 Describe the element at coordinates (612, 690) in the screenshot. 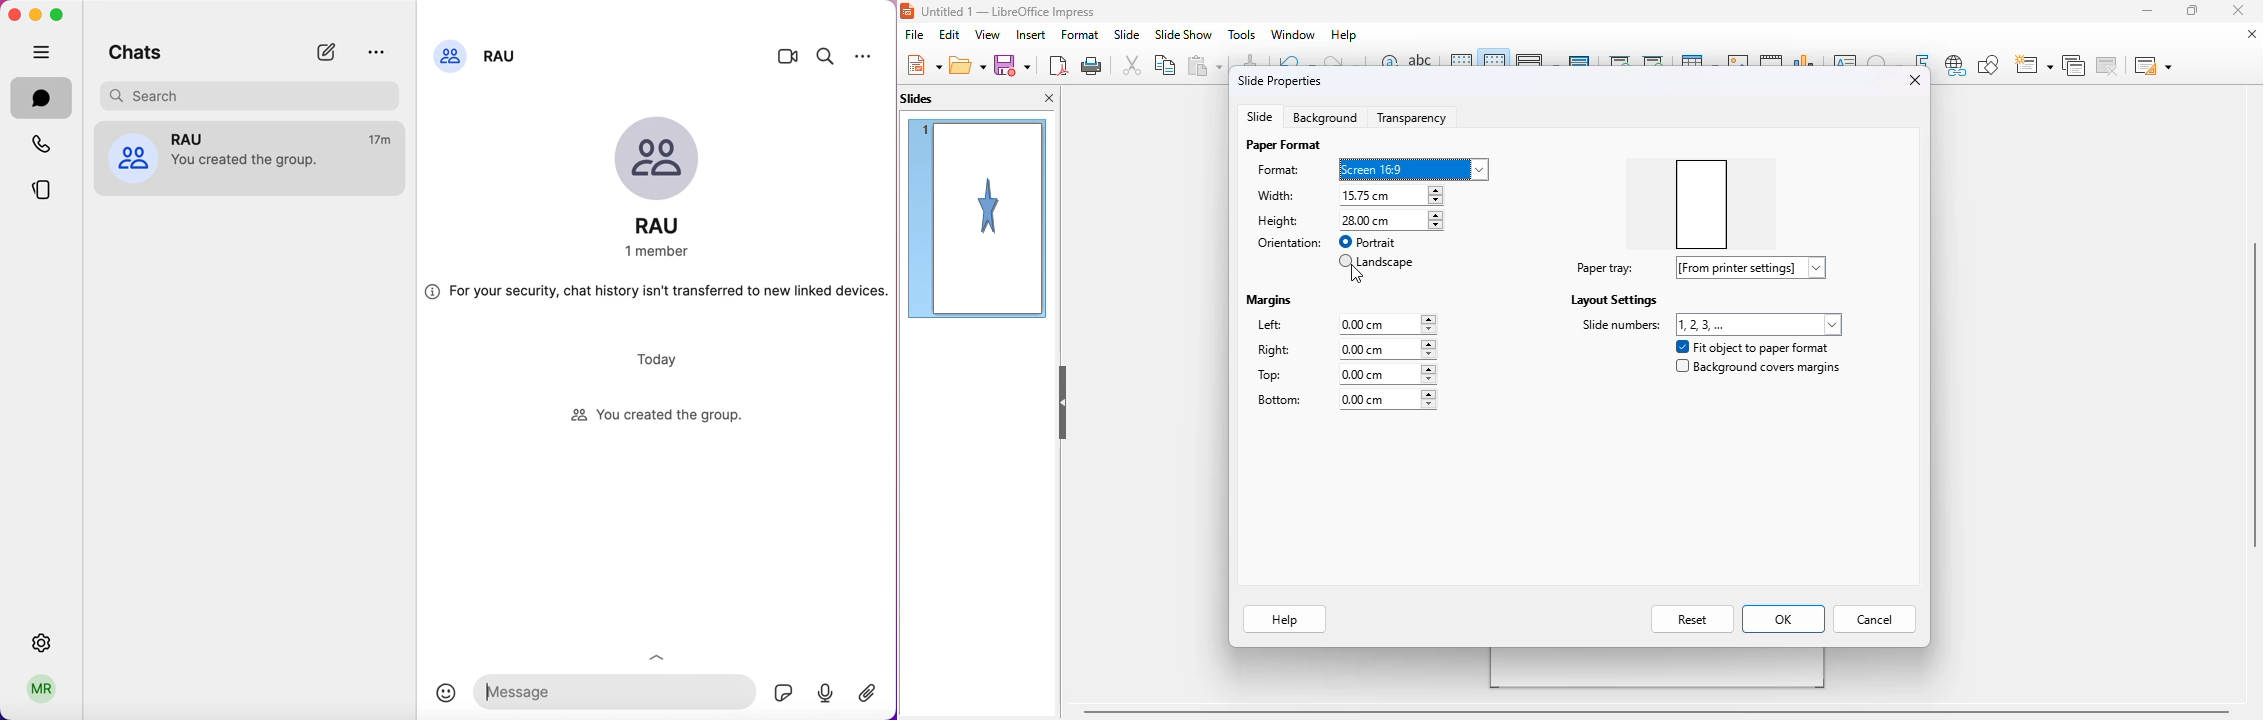

I see `message` at that location.